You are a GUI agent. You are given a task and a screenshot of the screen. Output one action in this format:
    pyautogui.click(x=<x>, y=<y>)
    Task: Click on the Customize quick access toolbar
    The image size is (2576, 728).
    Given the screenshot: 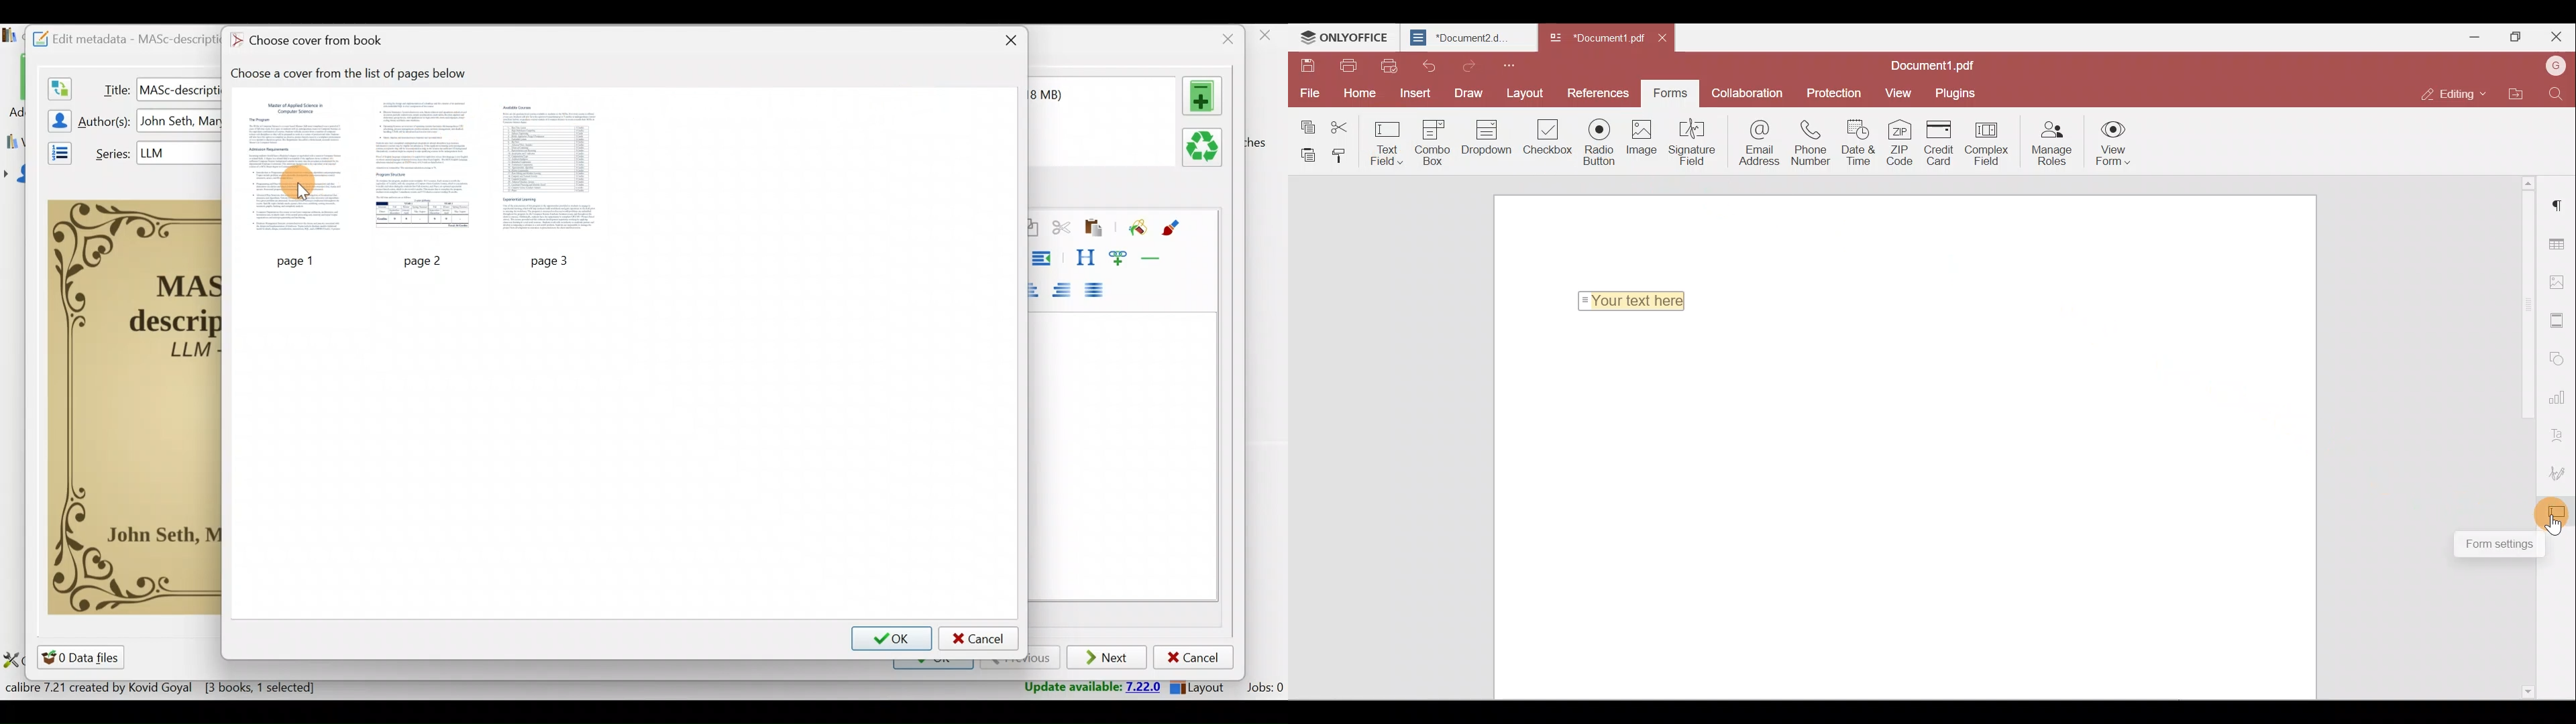 What is the action you would take?
    pyautogui.click(x=1513, y=64)
    